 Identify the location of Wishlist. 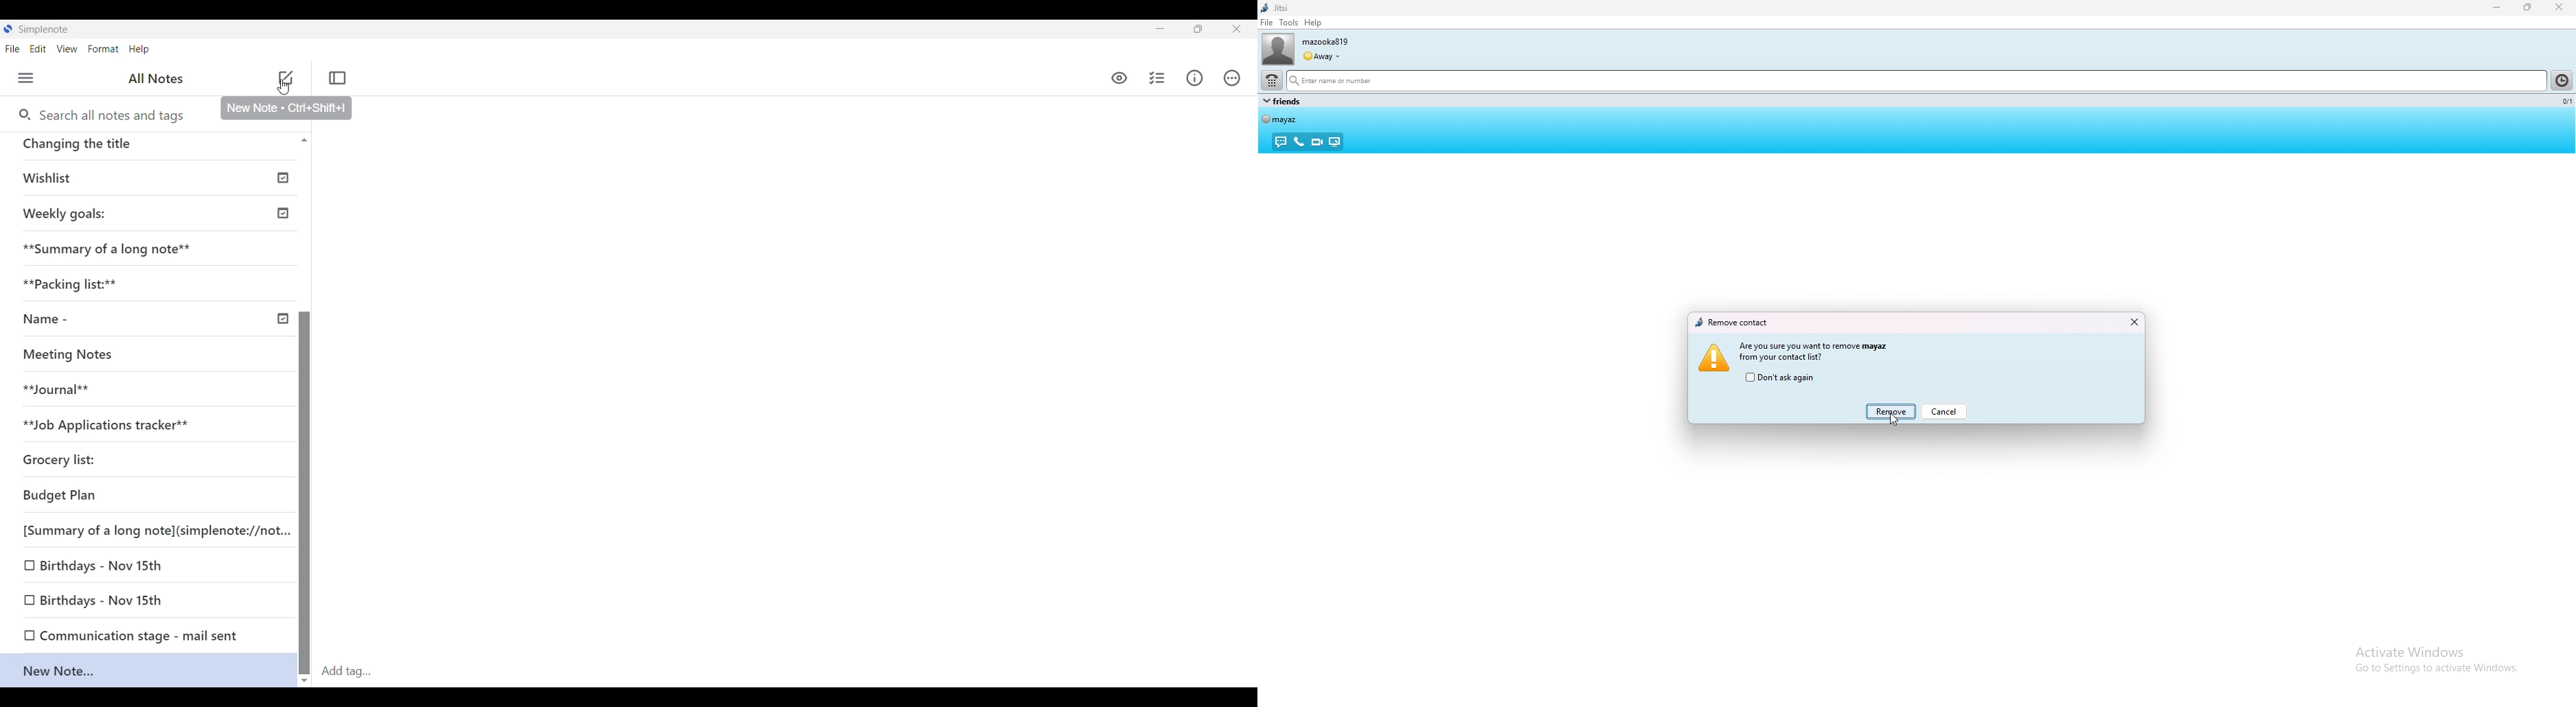
(54, 178).